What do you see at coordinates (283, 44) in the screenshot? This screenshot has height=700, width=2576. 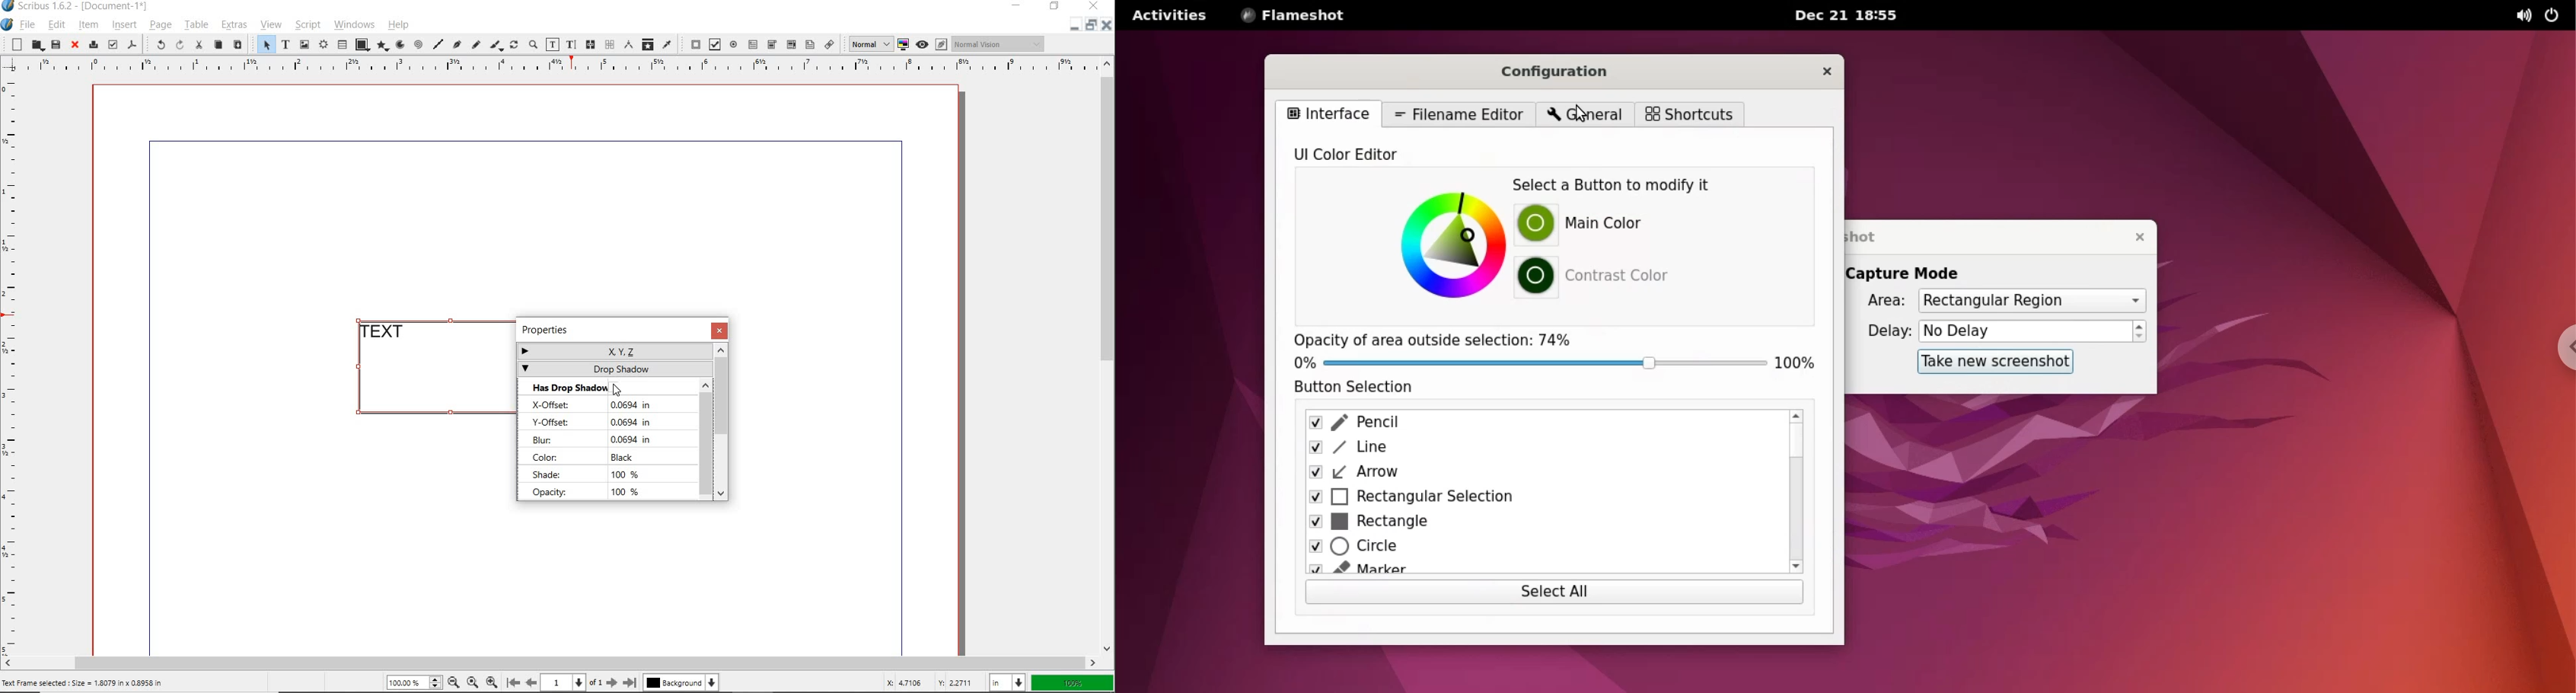 I see `text frame` at bounding box center [283, 44].